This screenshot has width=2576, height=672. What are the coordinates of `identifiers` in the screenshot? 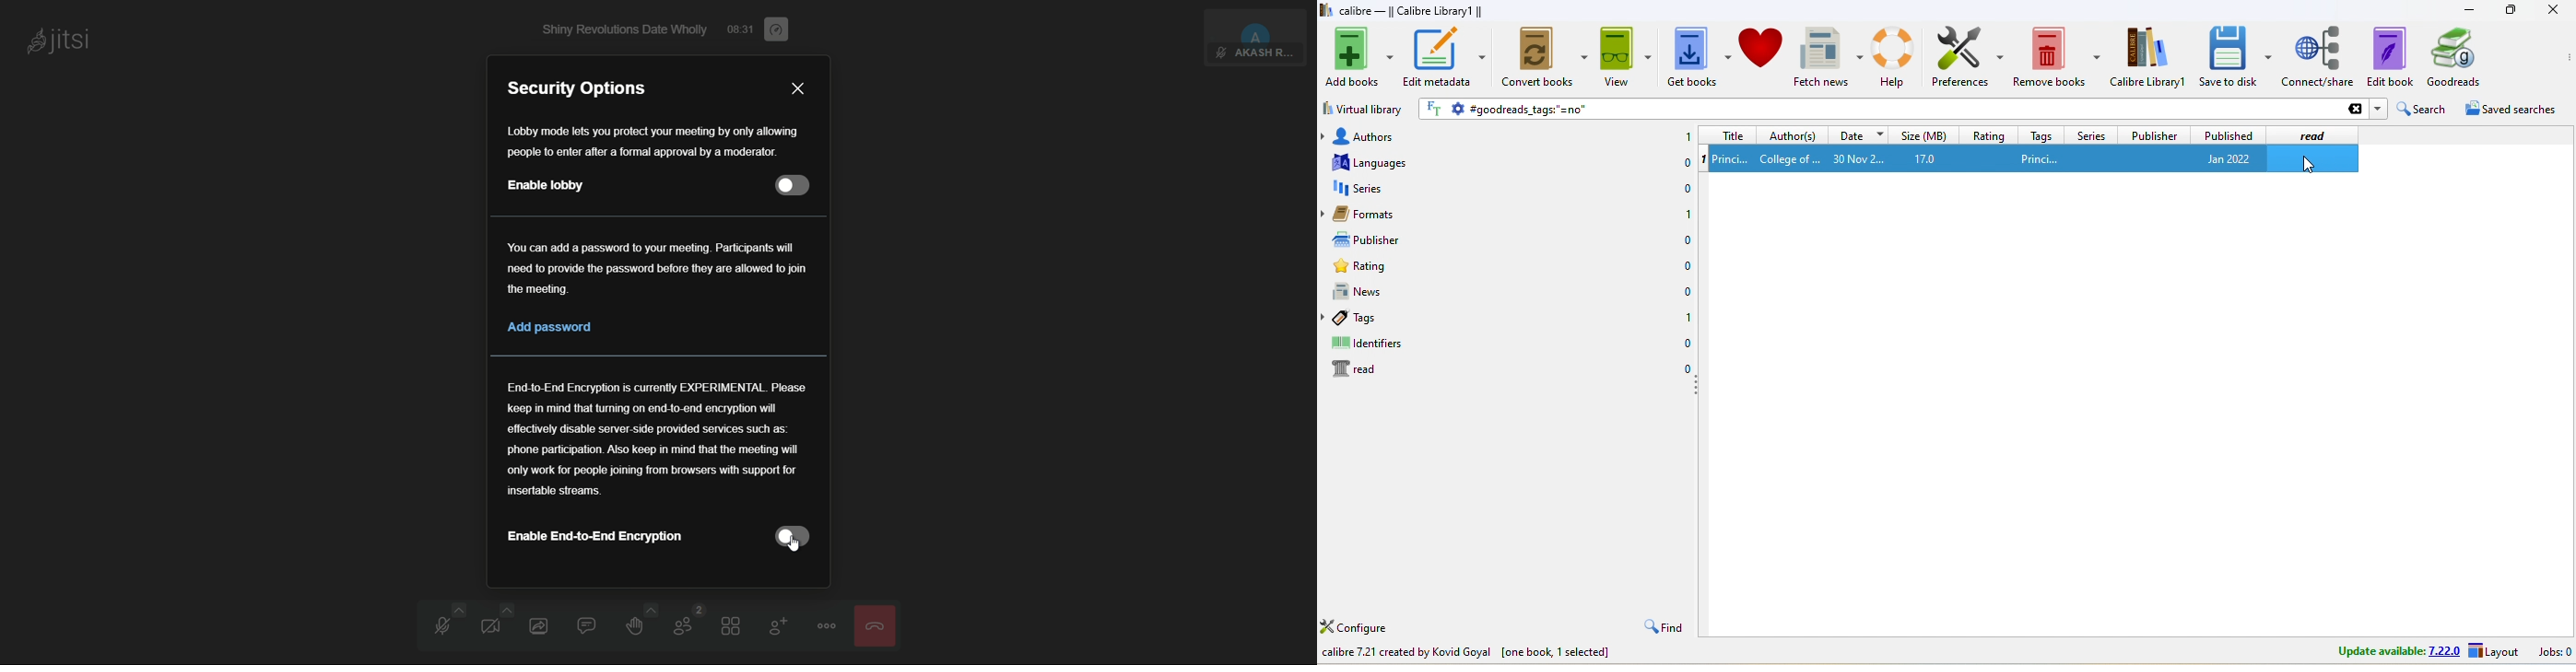 It's located at (1370, 344).